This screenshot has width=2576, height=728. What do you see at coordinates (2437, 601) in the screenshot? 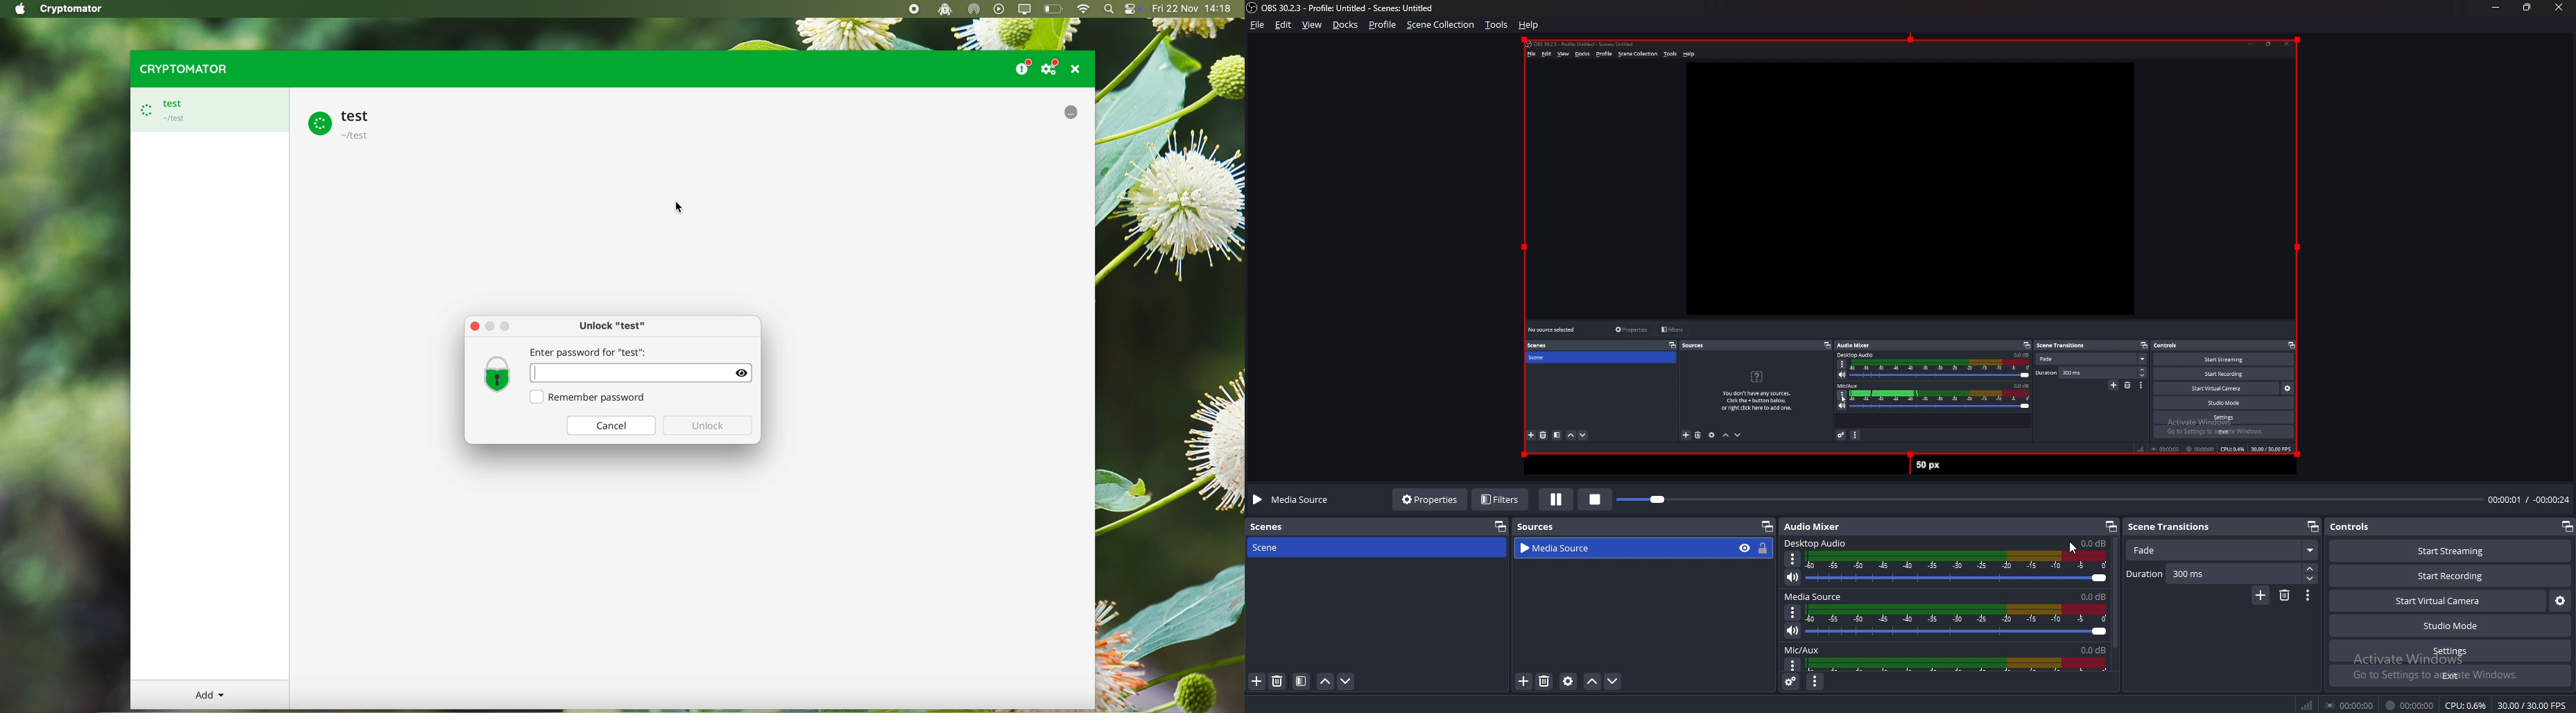
I see `Start virtual camera` at bounding box center [2437, 601].